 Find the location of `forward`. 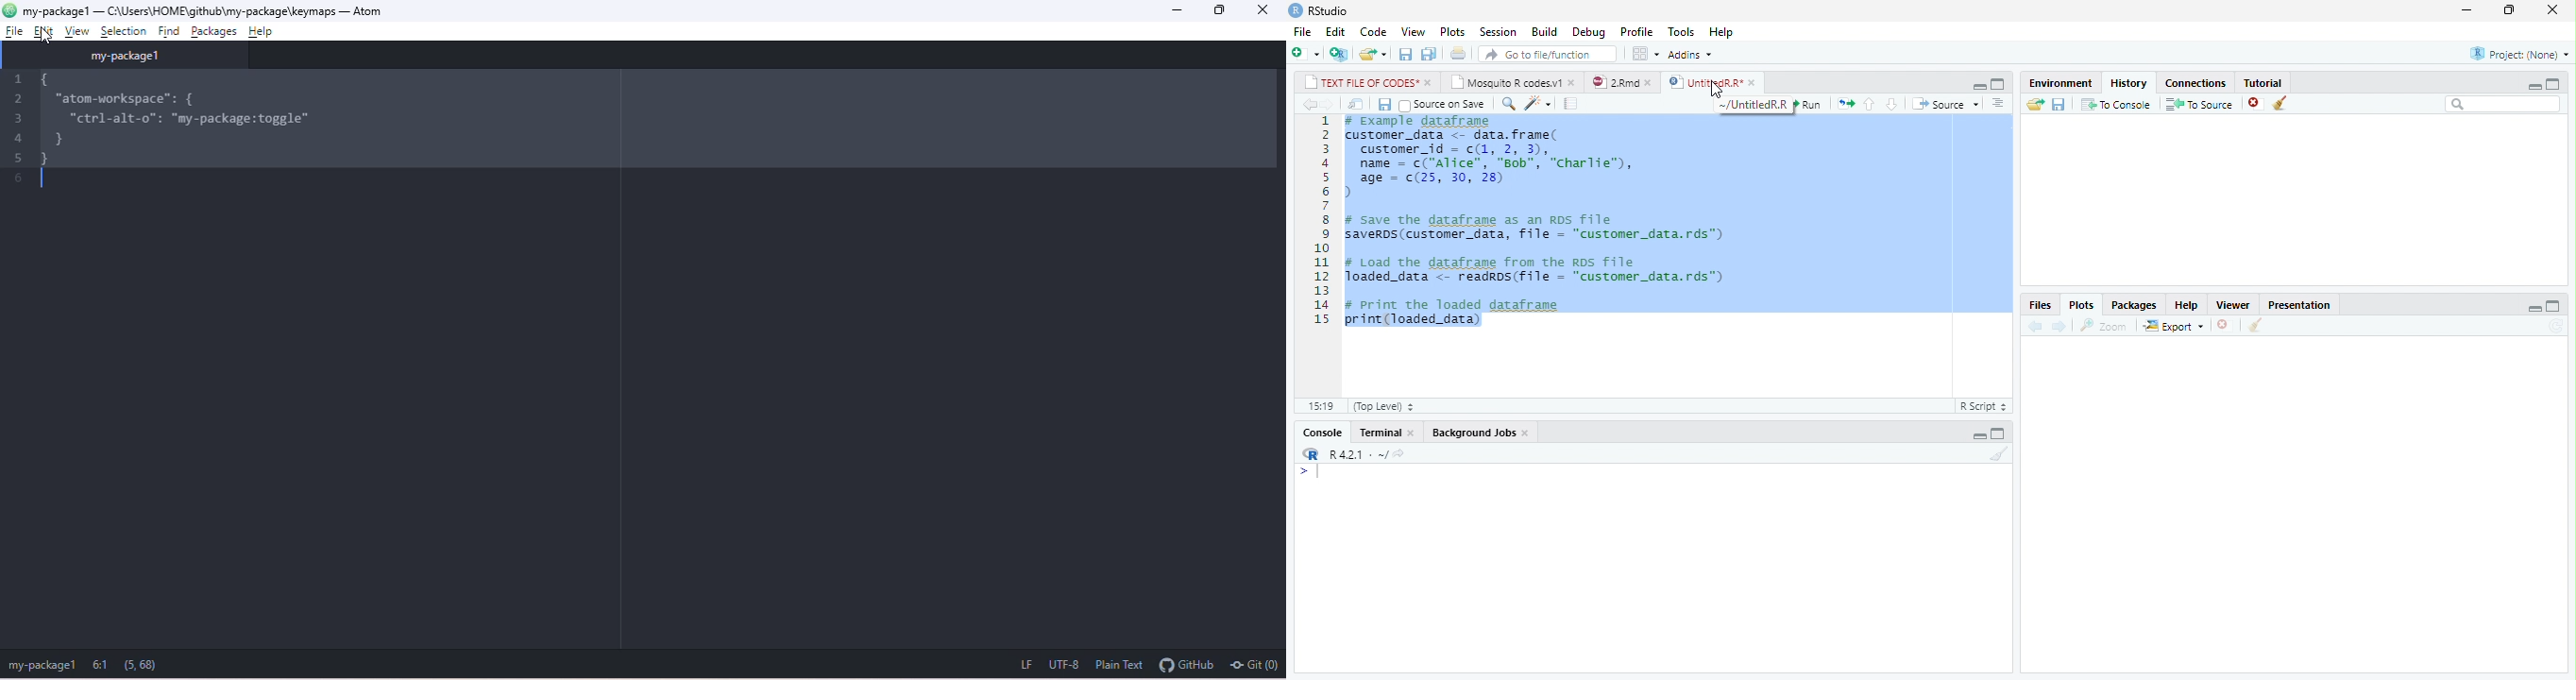

forward is located at coordinates (2058, 326).